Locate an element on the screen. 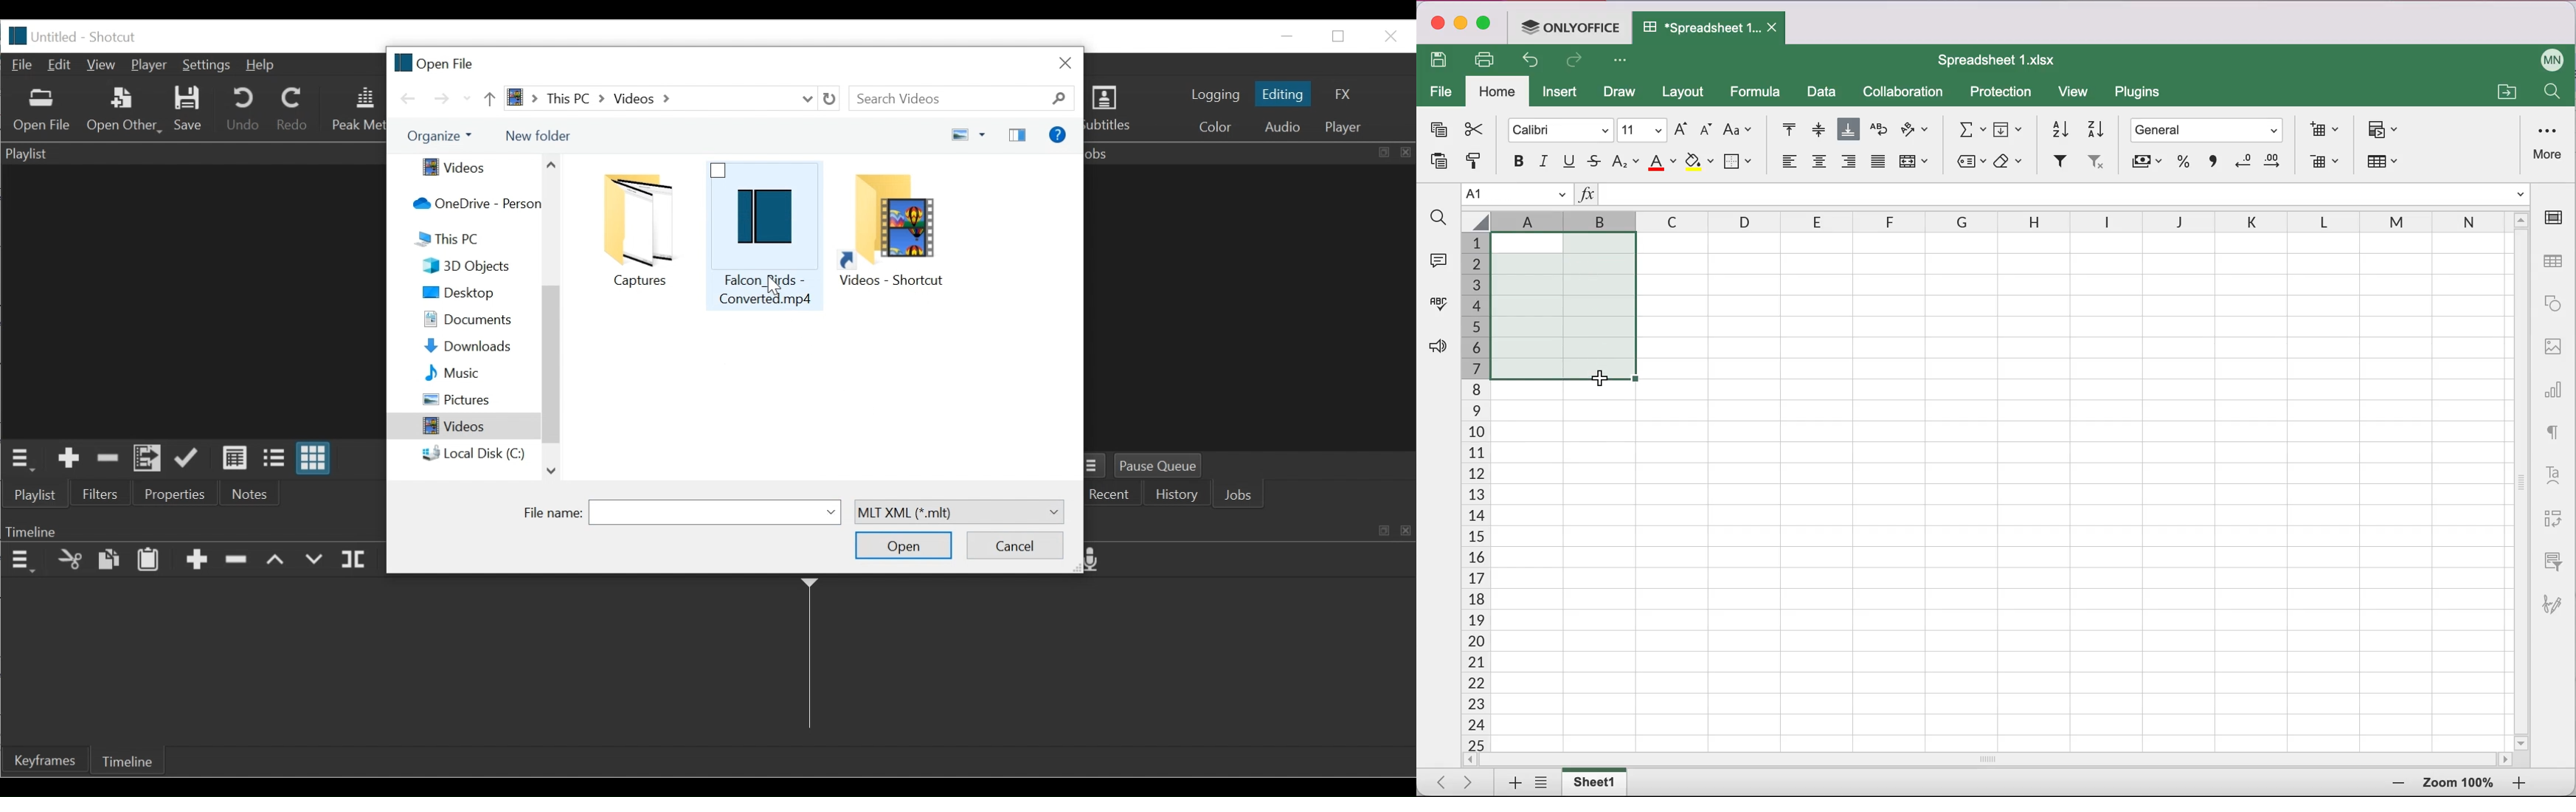  change your view is located at coordinates (955, 135).